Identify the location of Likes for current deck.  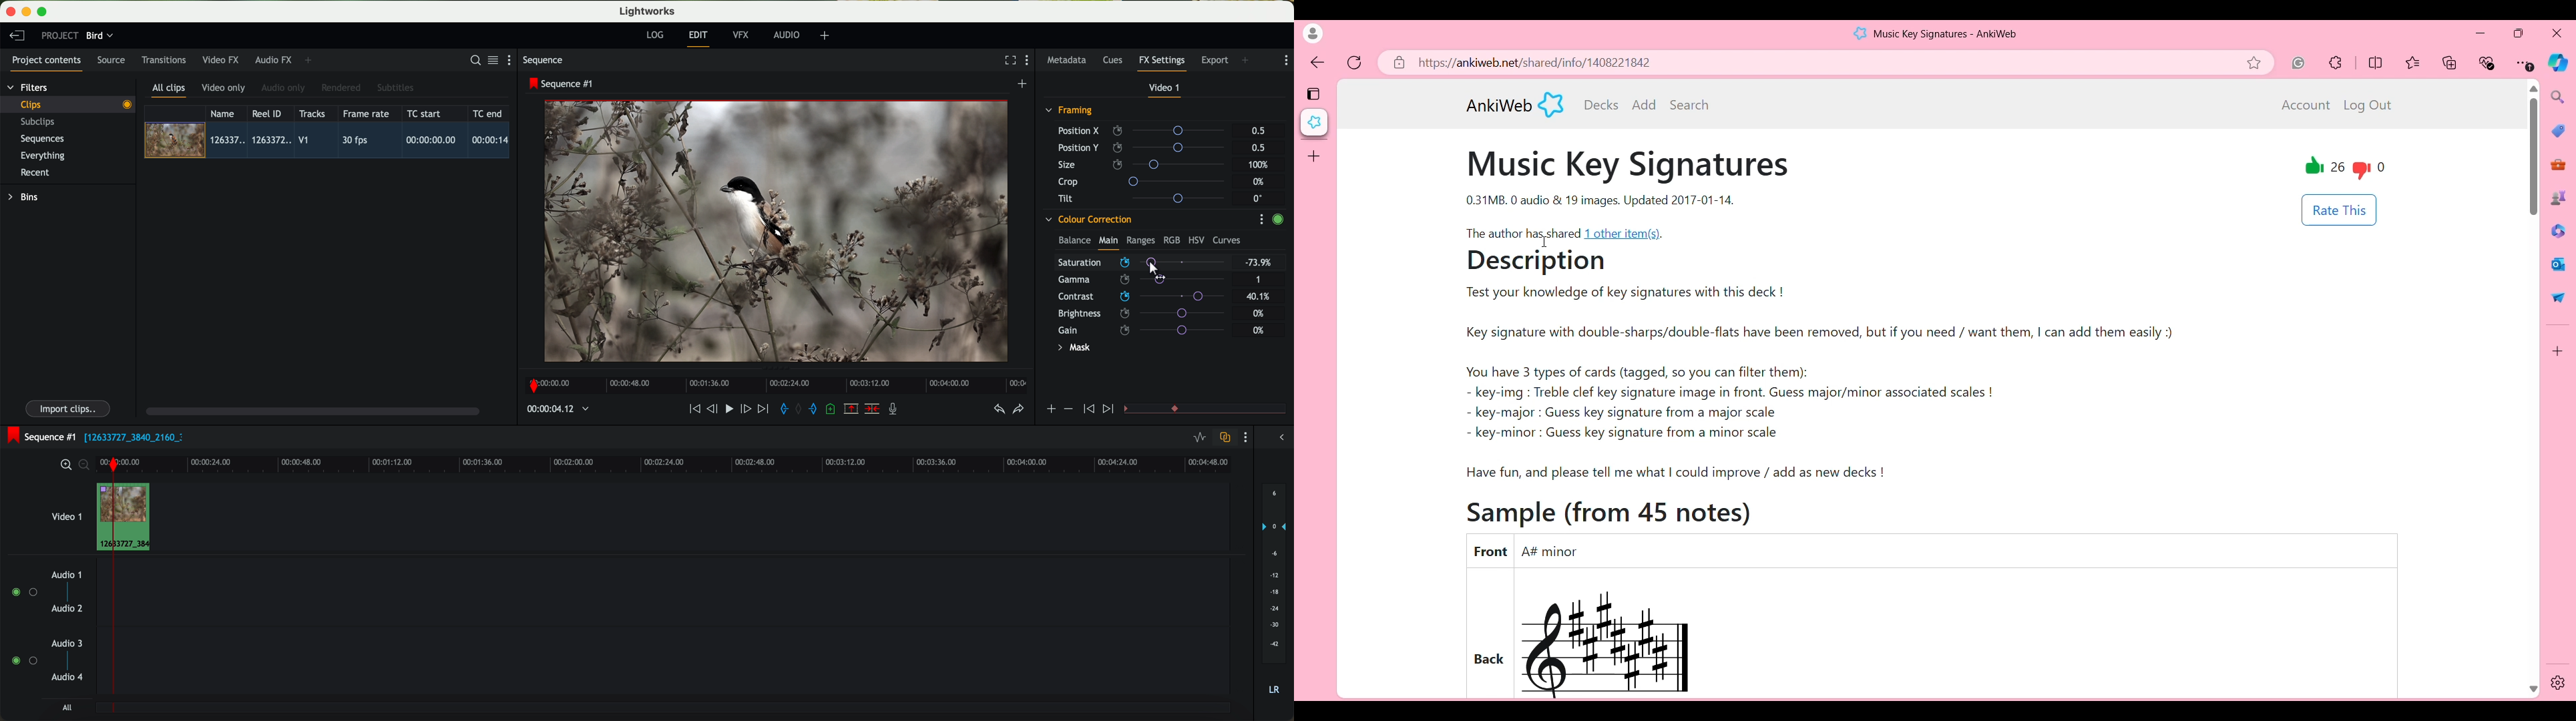
(2326, 169).